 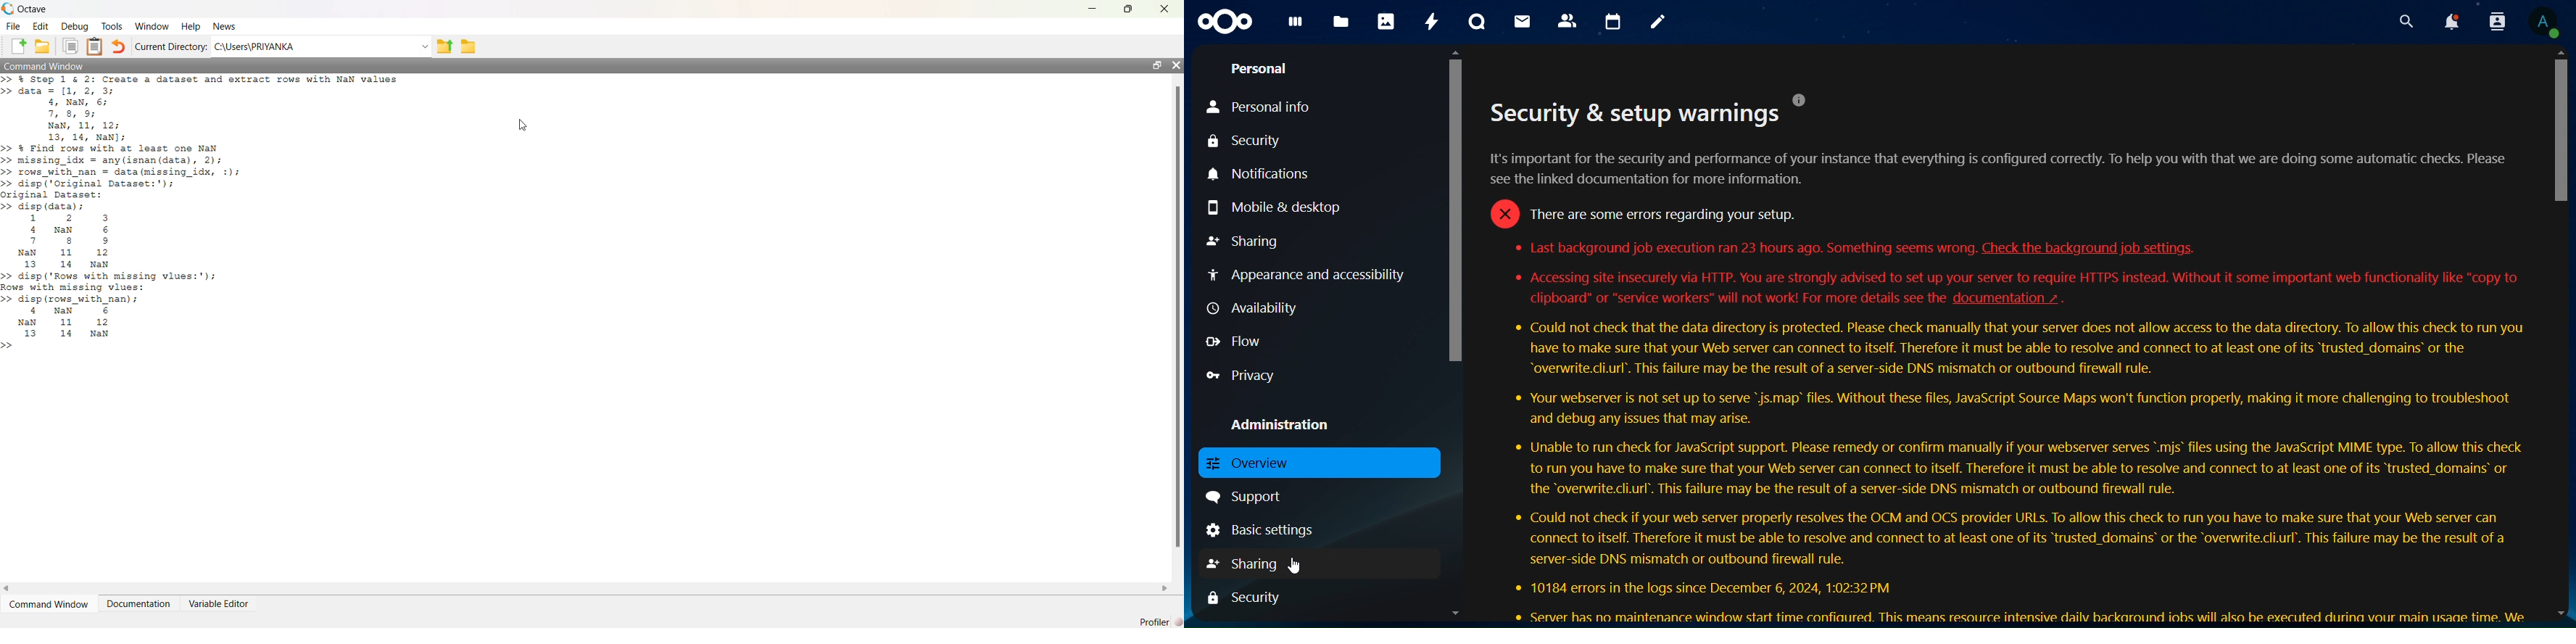 What do you see at coordinates (1293, 28) in the screenshot?
I see `dashboard` at bounding box center [1293, 28].